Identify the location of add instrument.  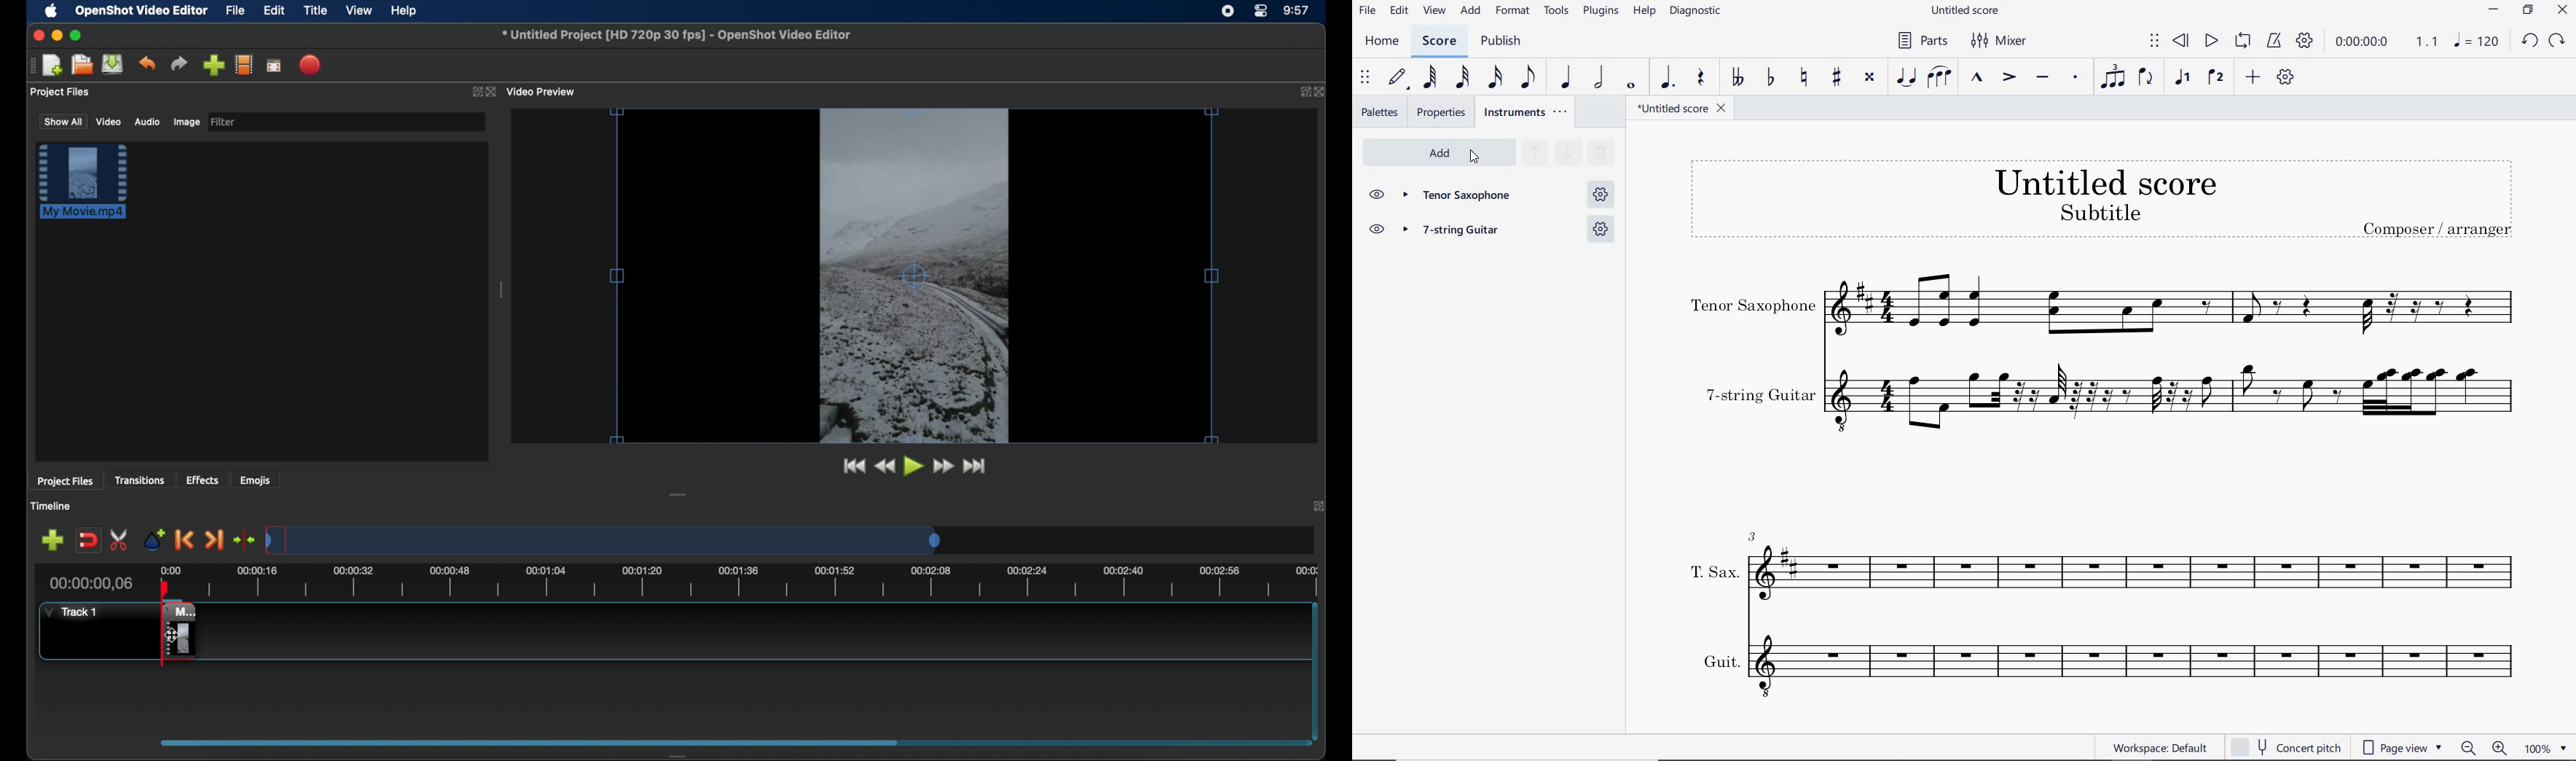
(1440, 153).